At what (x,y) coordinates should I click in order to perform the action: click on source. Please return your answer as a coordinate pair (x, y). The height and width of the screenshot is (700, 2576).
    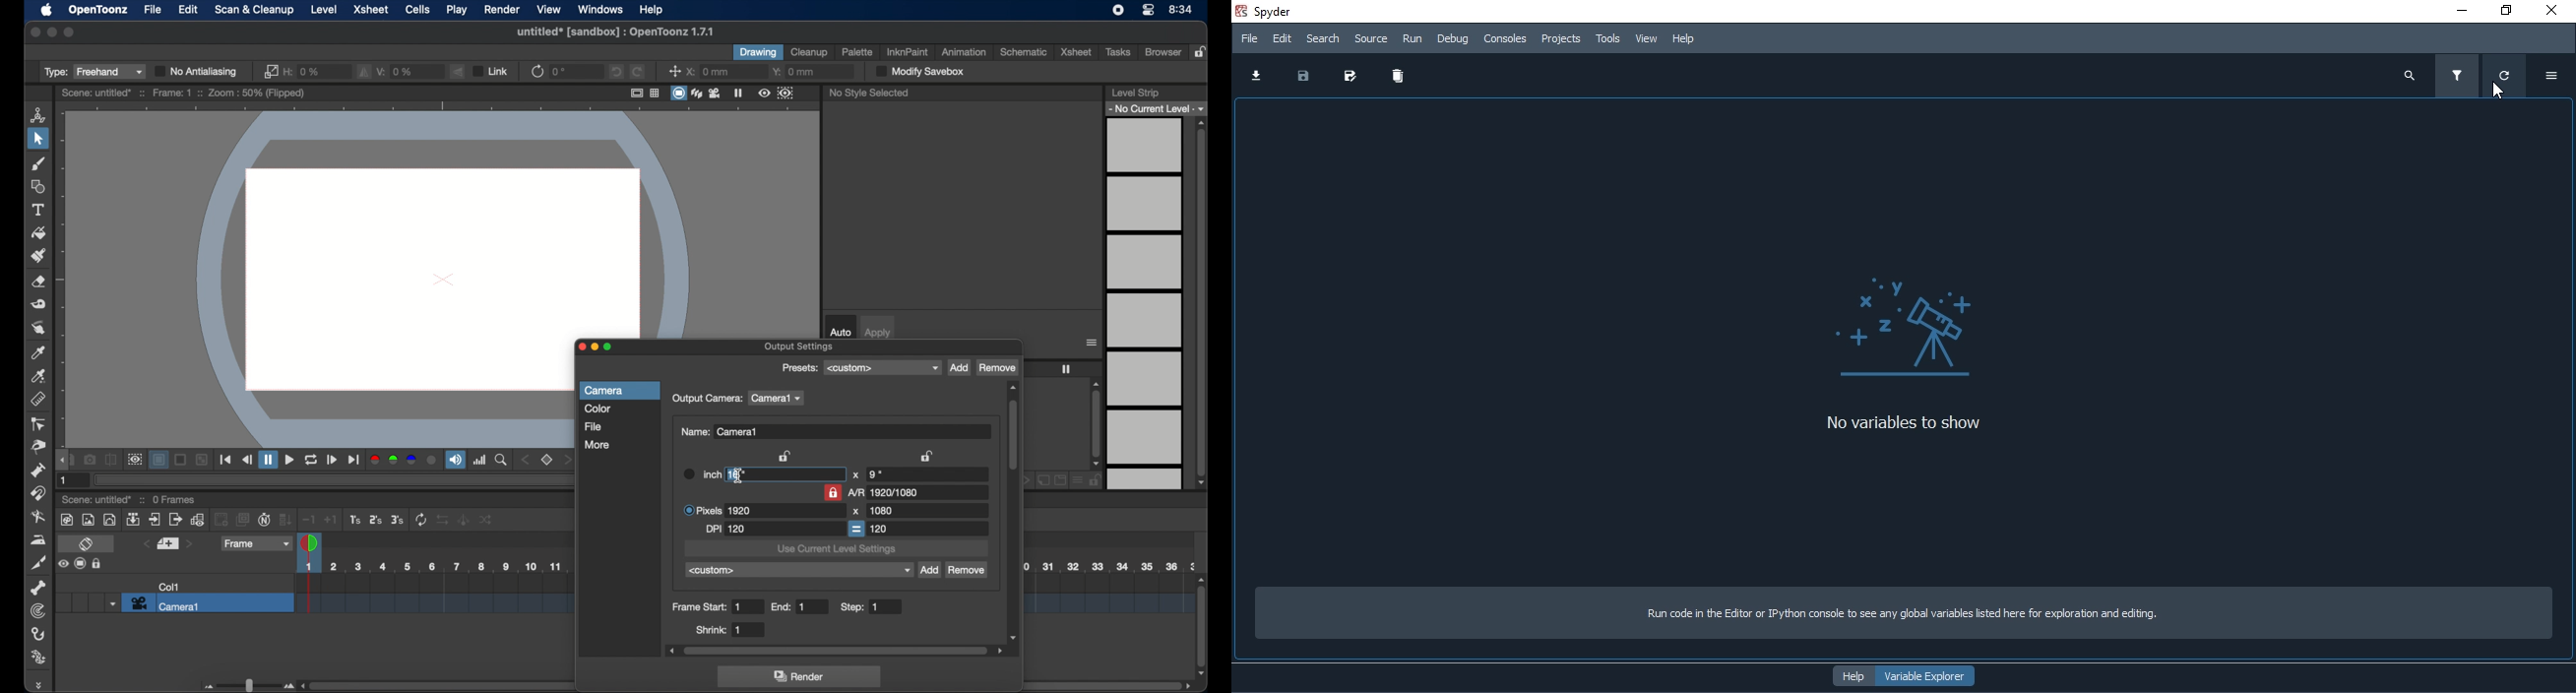
    Looking at the image, I should click on (1371, 40).